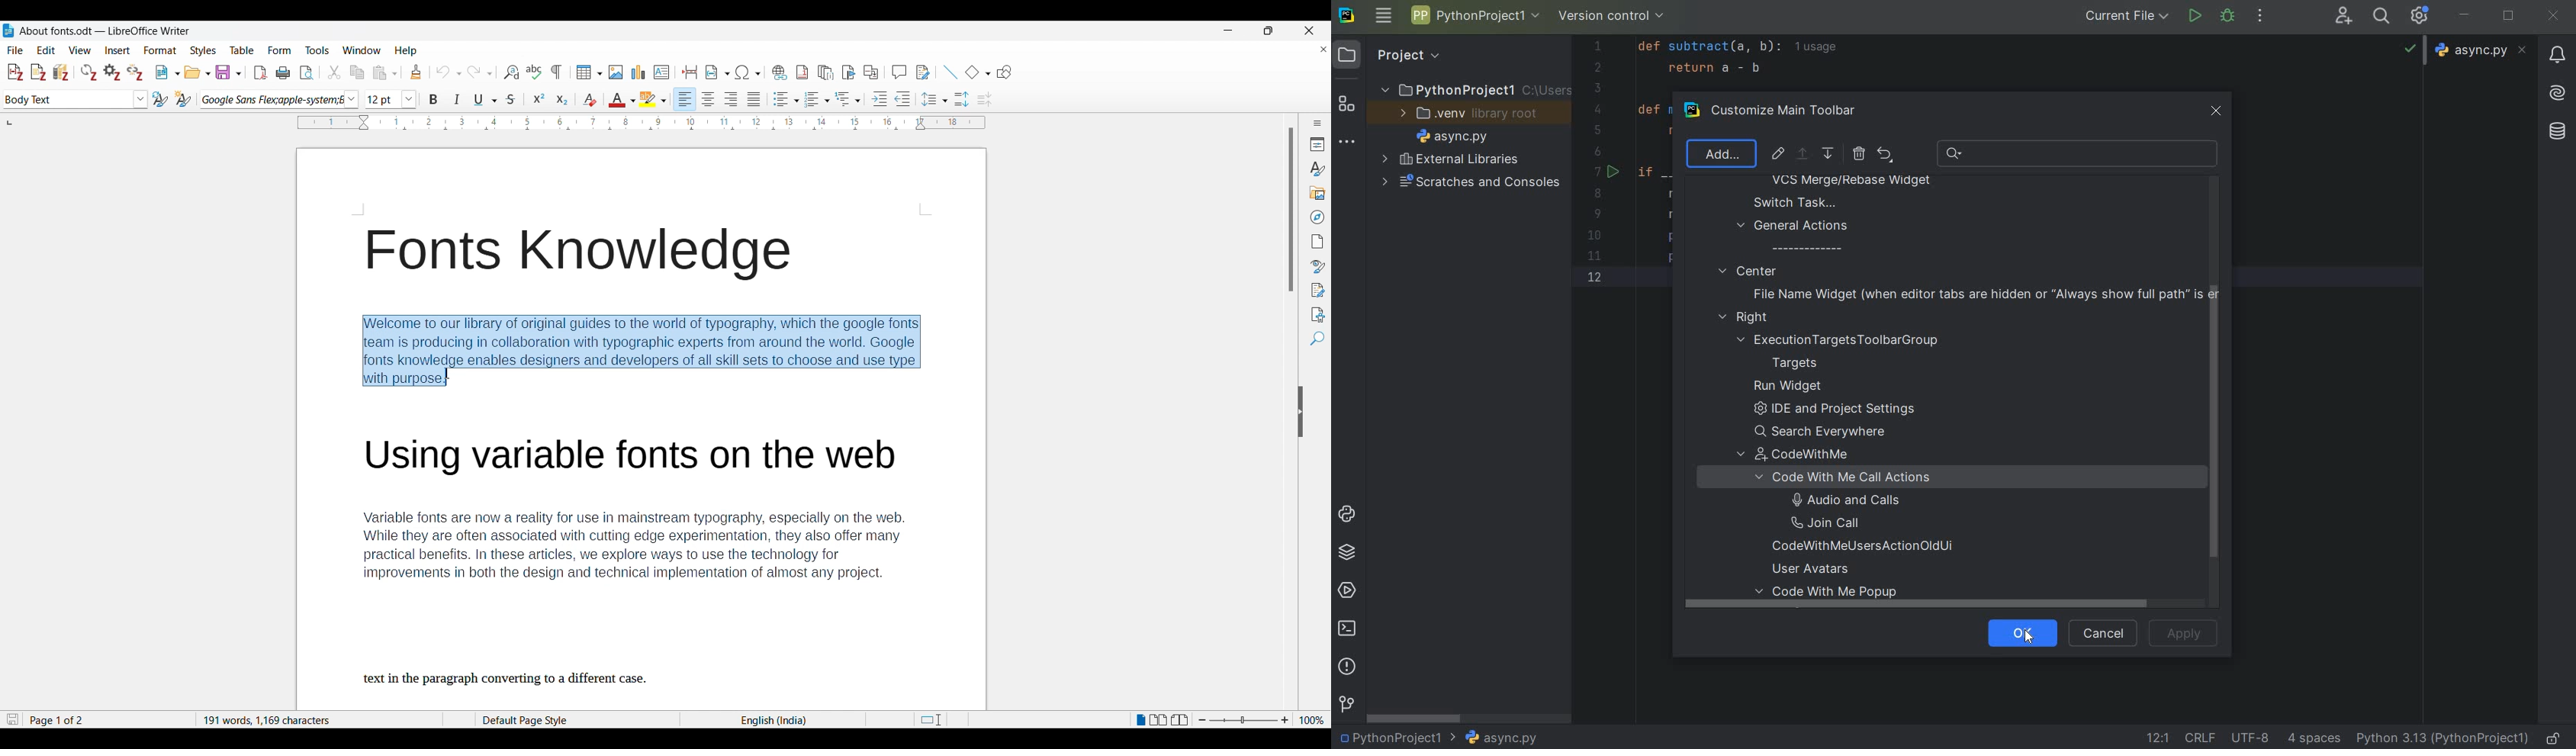 The image size is (2576, 756). What do you see at coordinates (512, 73) in the screenshot?
I see `Find and replace` at bounding box center [512, 73].